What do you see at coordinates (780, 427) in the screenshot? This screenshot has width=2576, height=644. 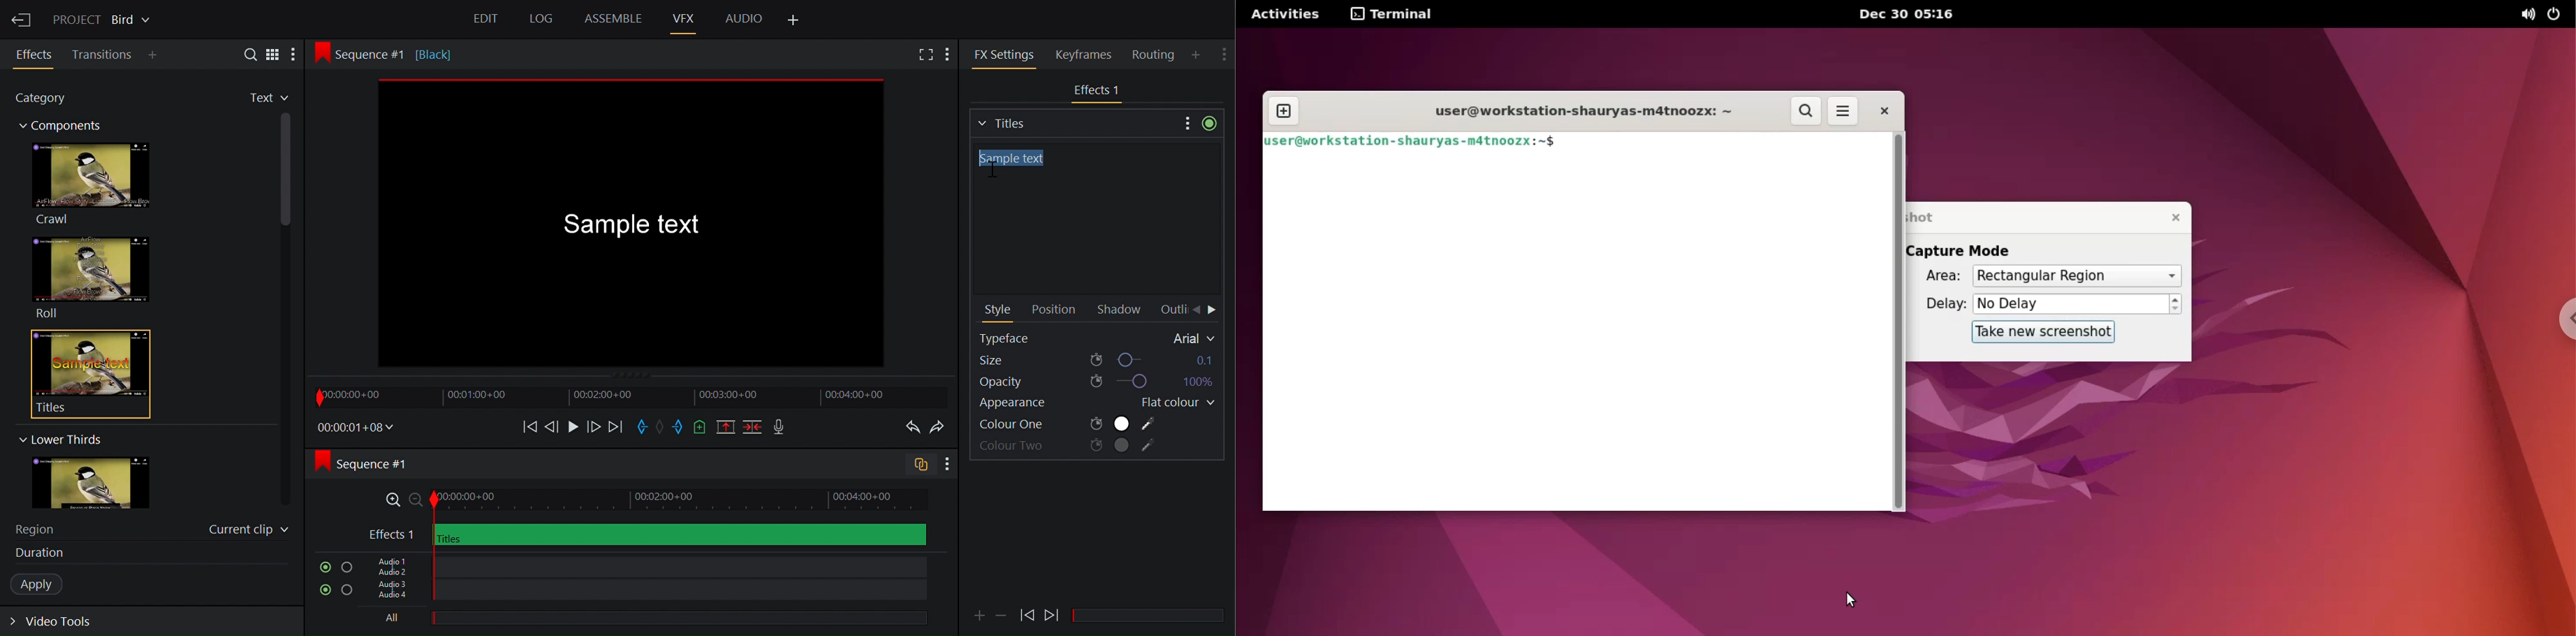 I see `Record voice over` at bounding box center [780, 427].